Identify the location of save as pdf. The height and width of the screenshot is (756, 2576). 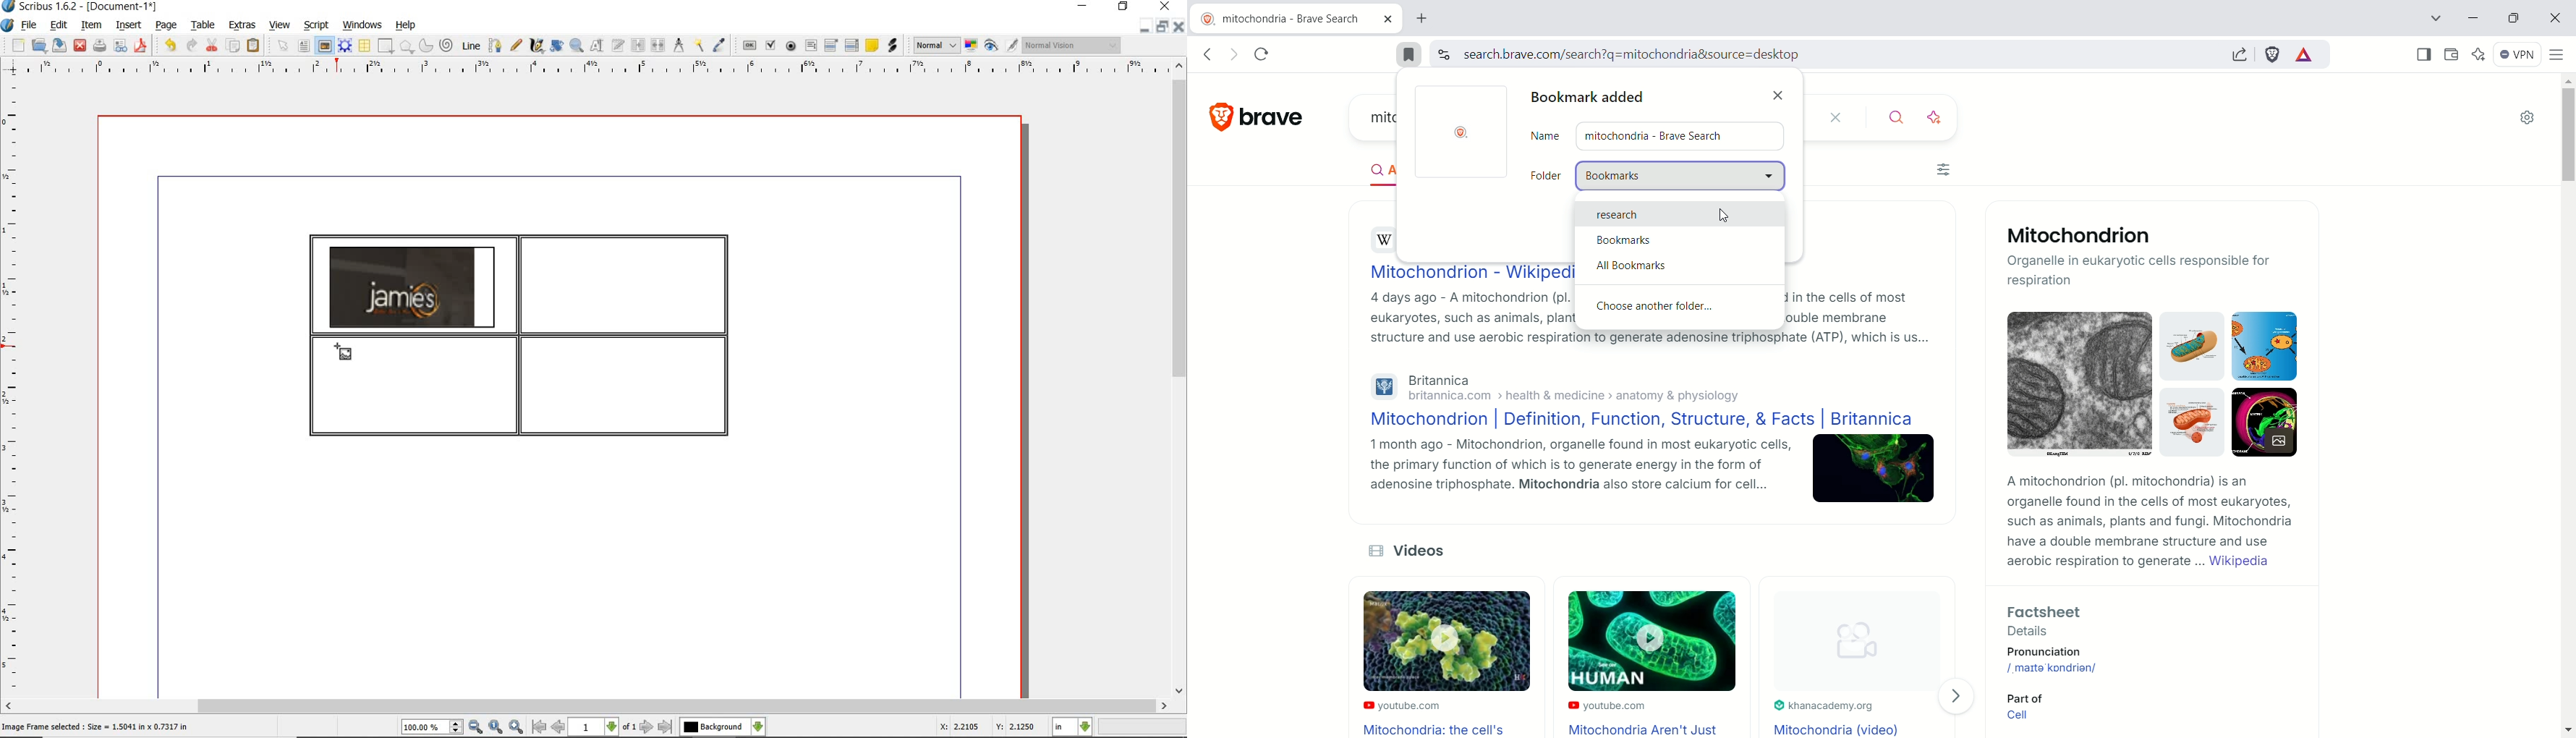
(140, 45).